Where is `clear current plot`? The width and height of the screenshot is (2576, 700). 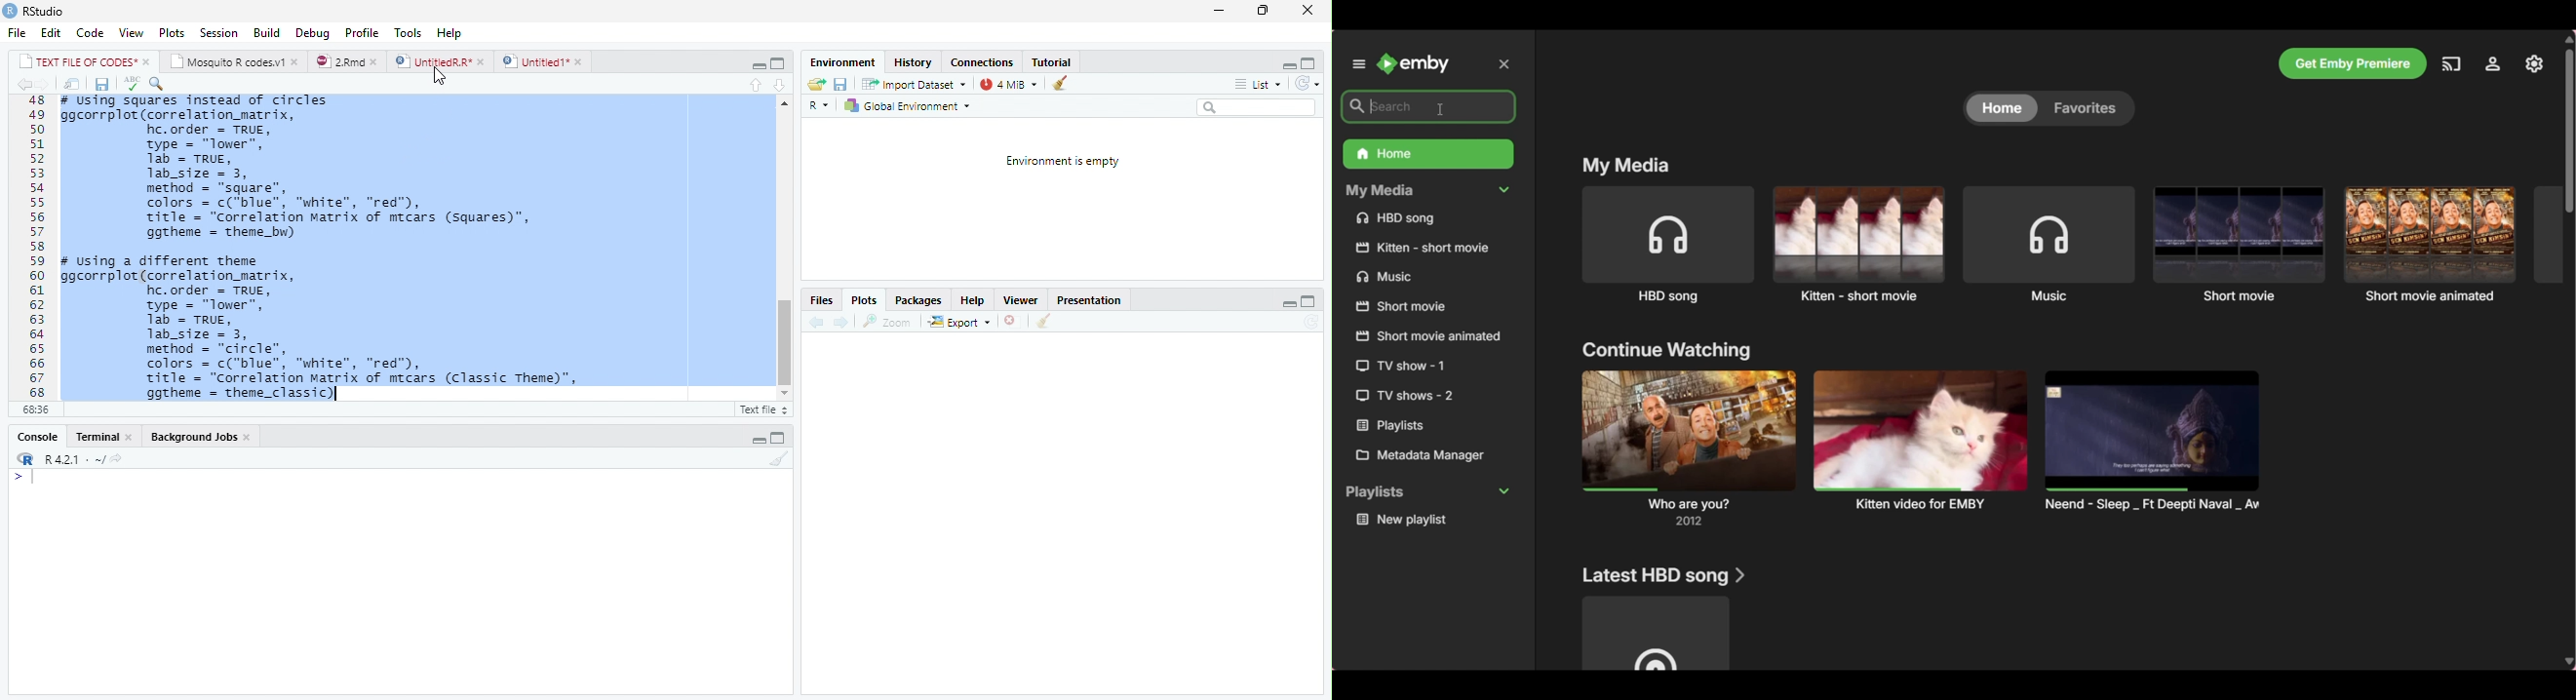 clear current plot is located at coordinates (1008, 322).